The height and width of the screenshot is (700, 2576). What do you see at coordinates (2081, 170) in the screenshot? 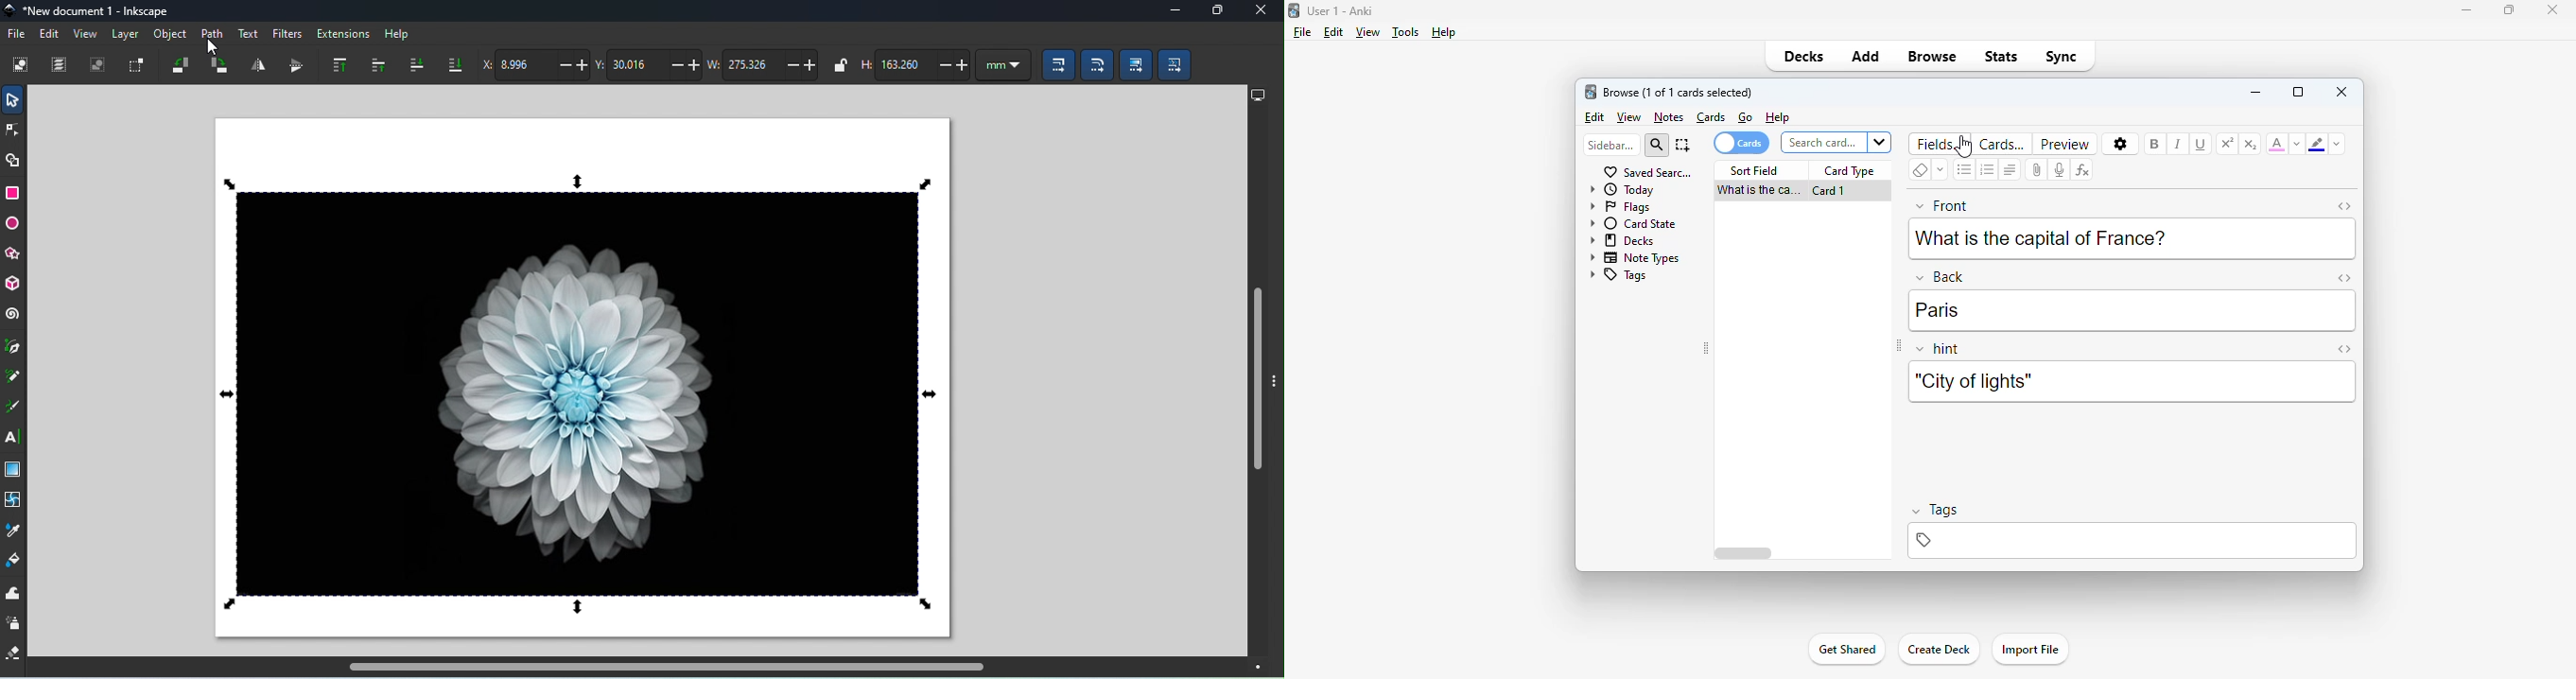
I see `equations` at bounding box center [2081, 170].